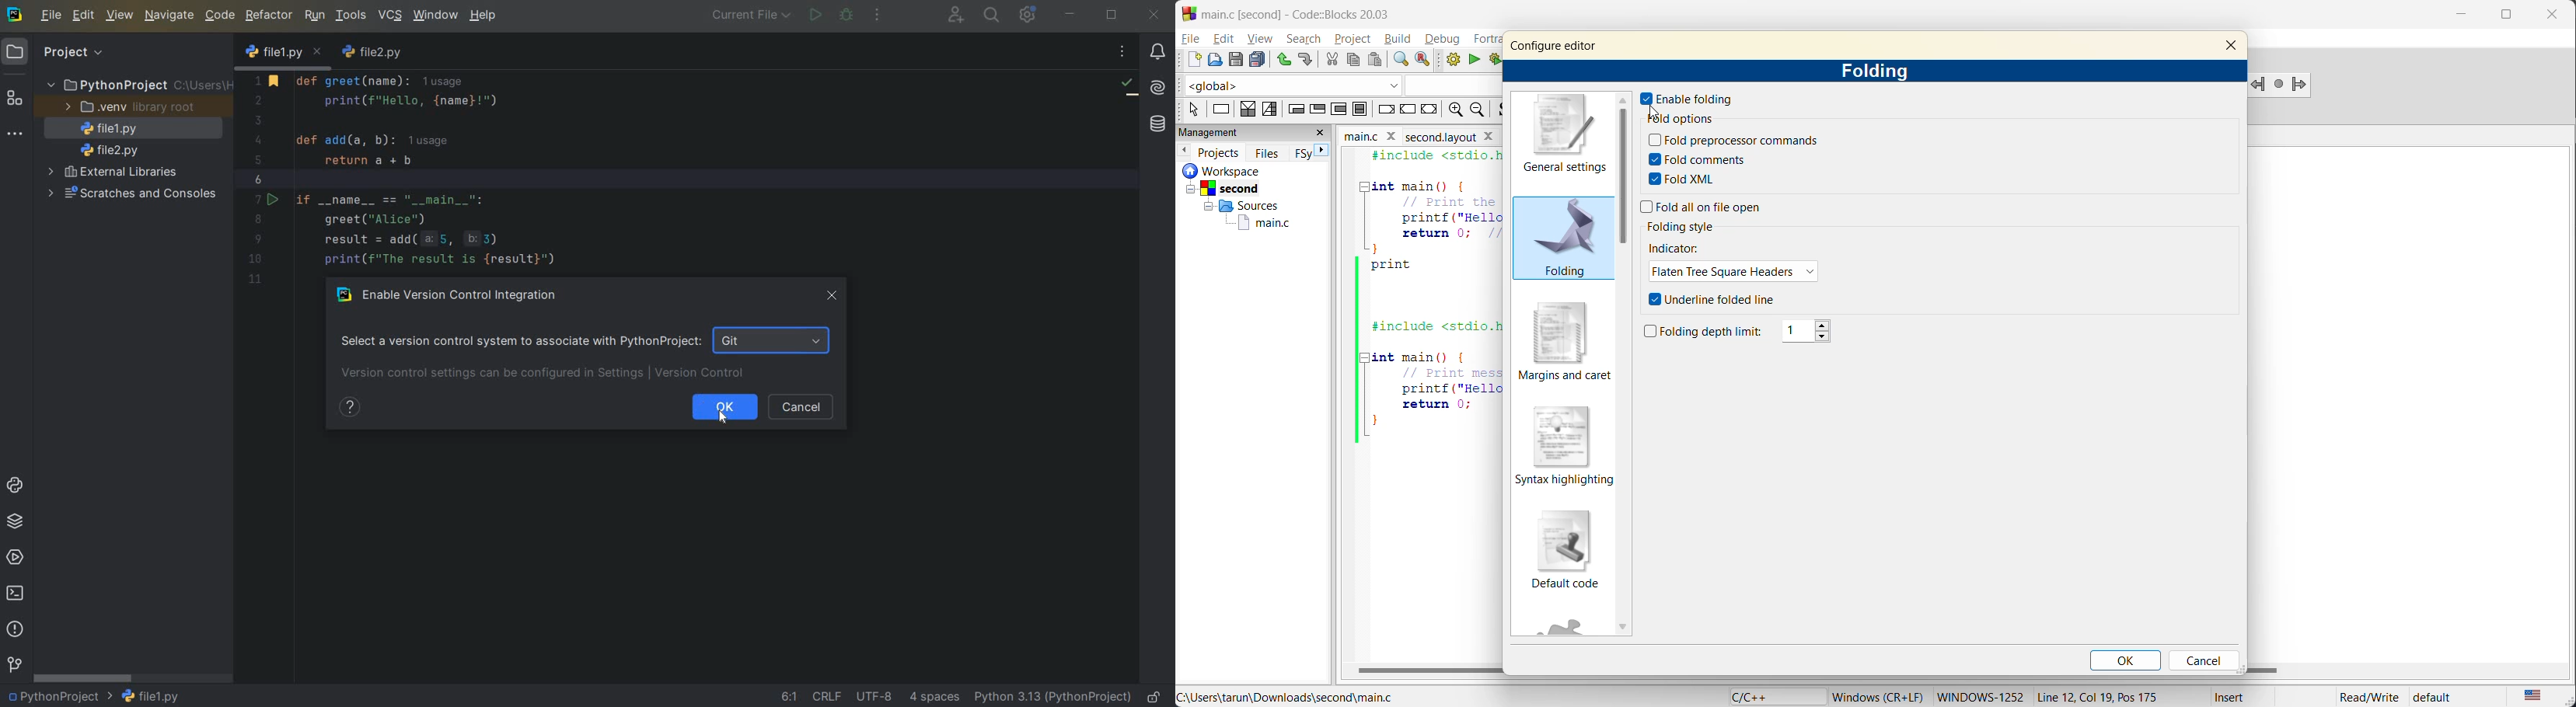 The width and height of the screenshot is (2576, 728). What do you see at coordinates (1323, 134) in the screenshot?
I see `close` at bounding box center [1323, 134].